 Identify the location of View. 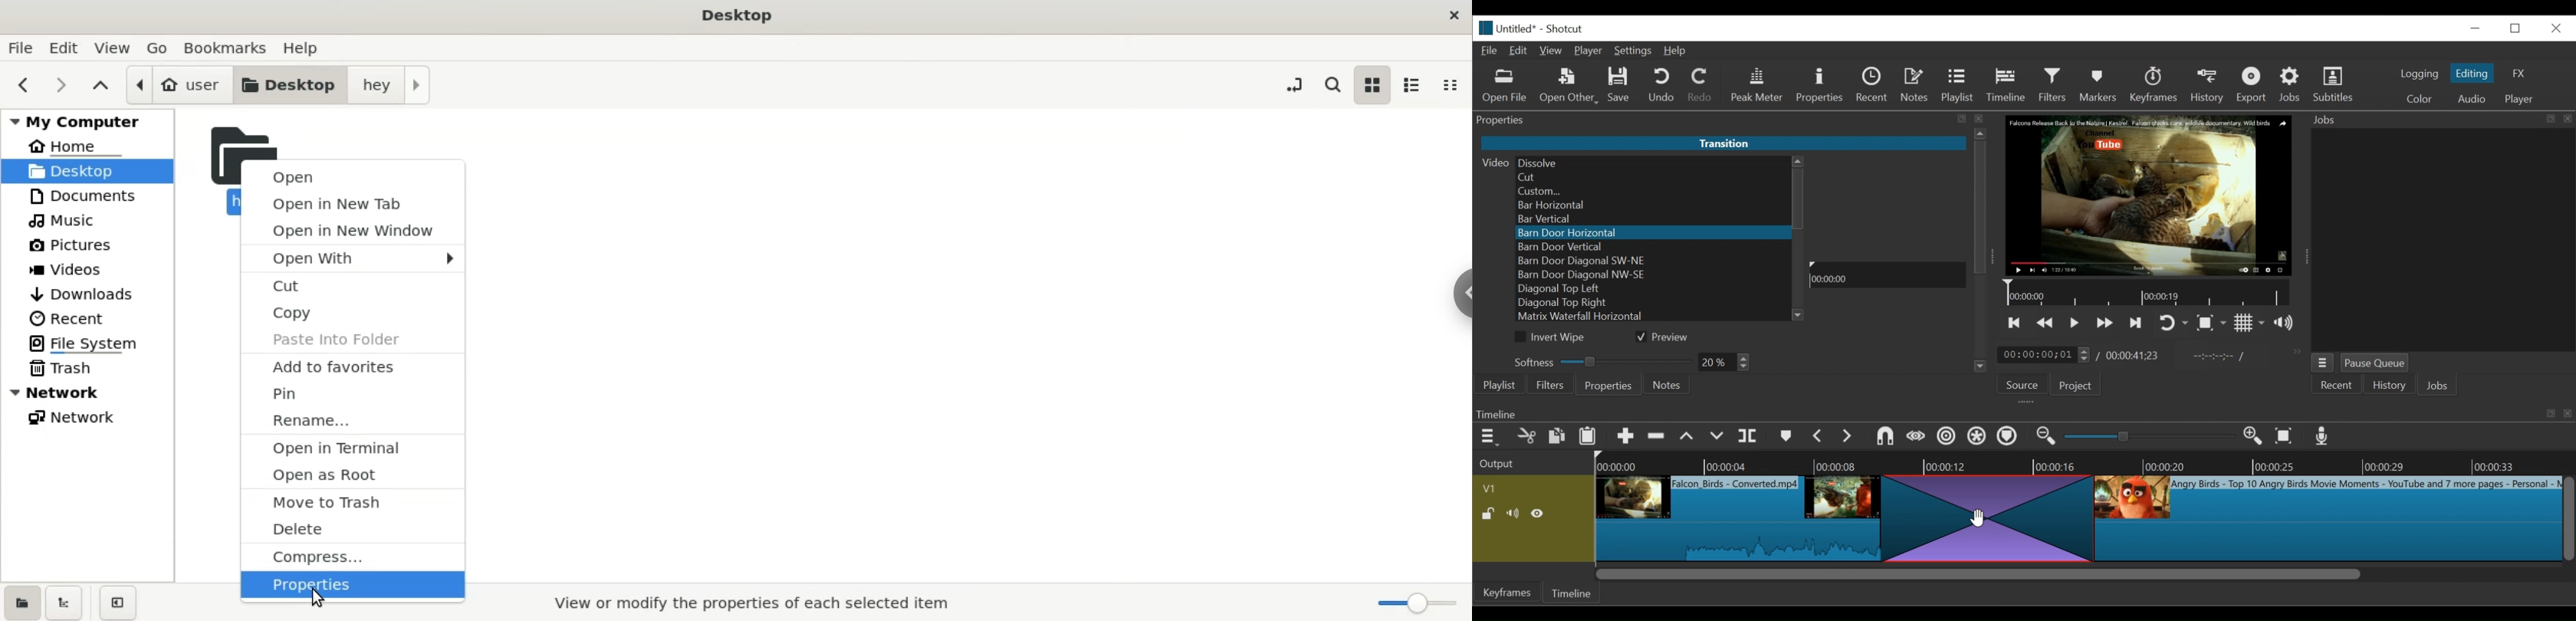
(1552, 50).